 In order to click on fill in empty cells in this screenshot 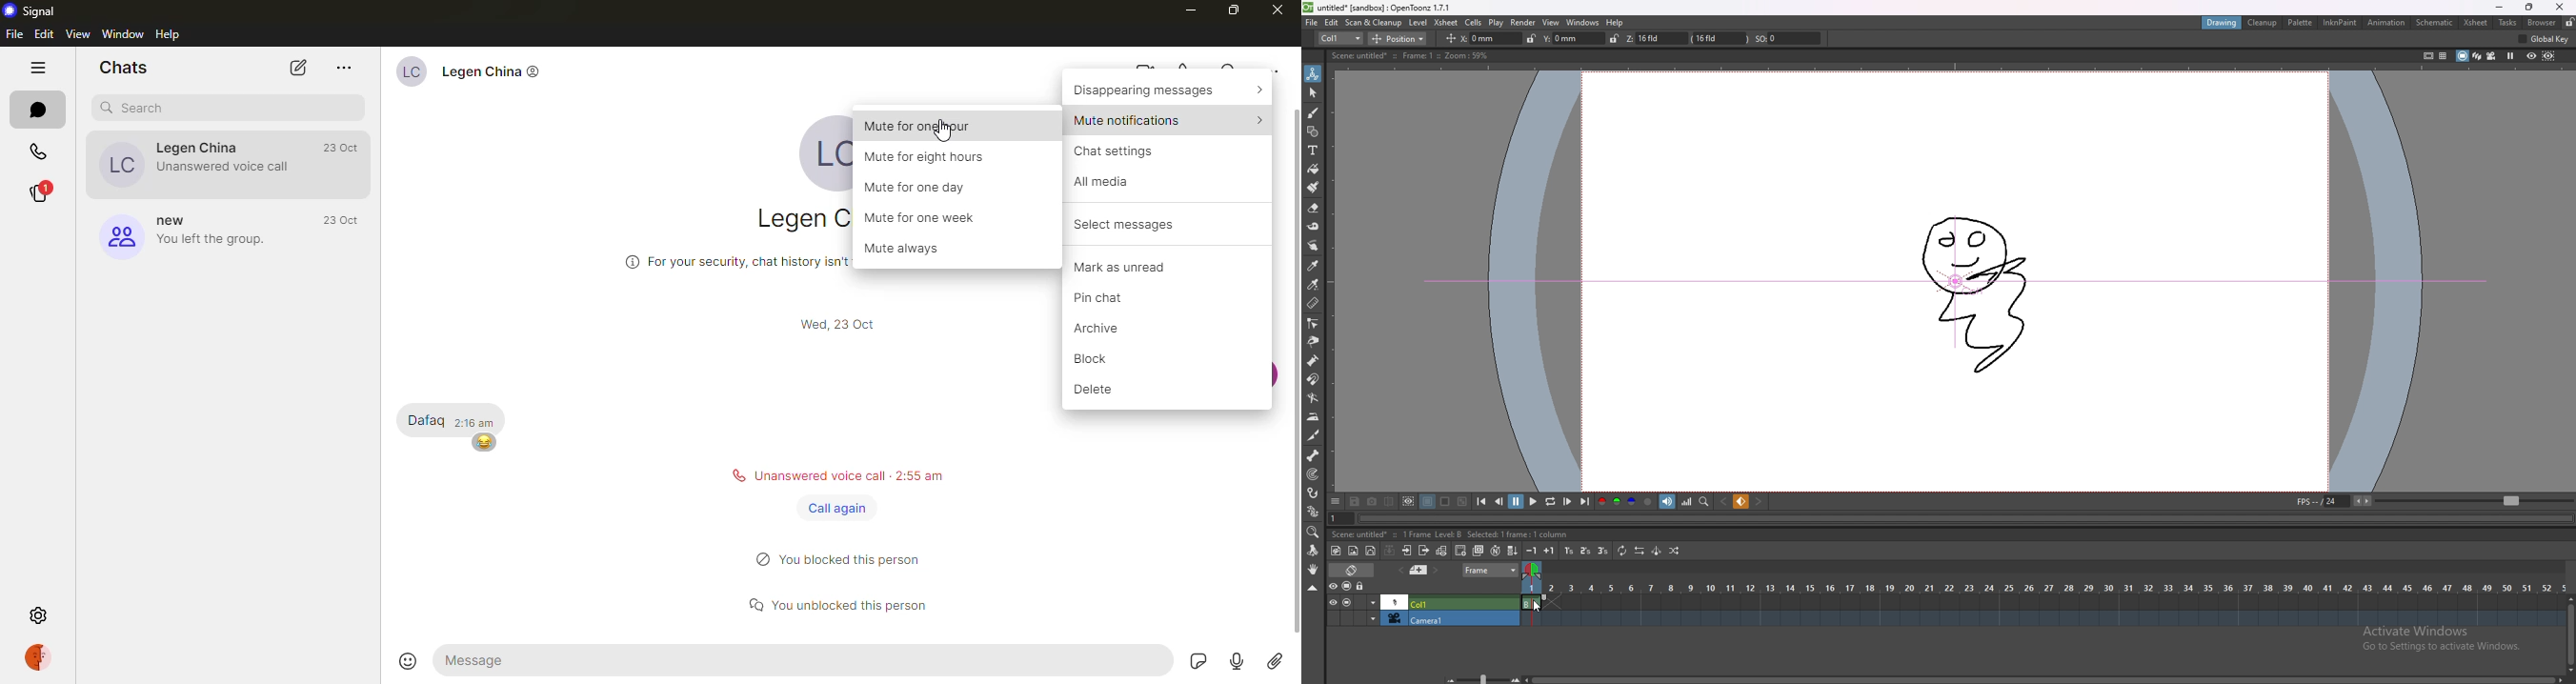, I will do `click(1515, 551)`.